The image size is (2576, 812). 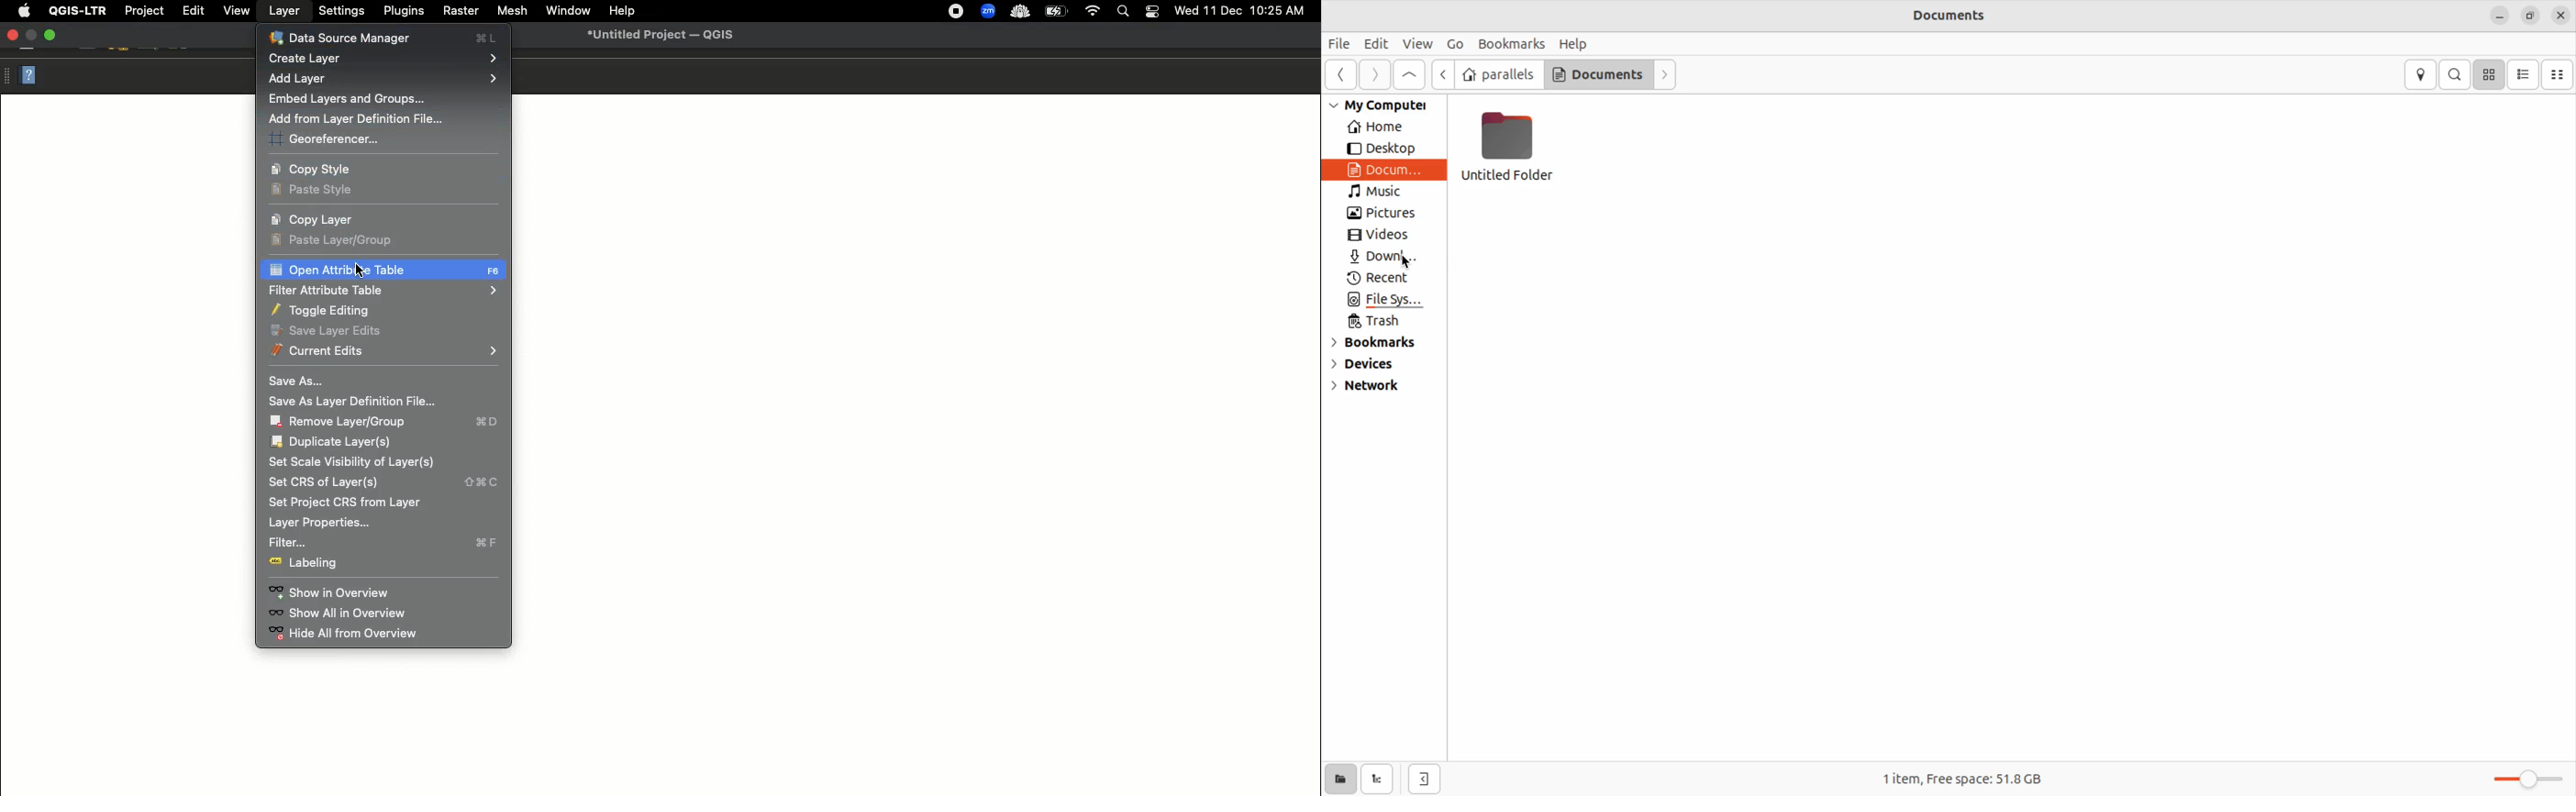 I want to click on Toggle editing, so click(x=326, y=311).